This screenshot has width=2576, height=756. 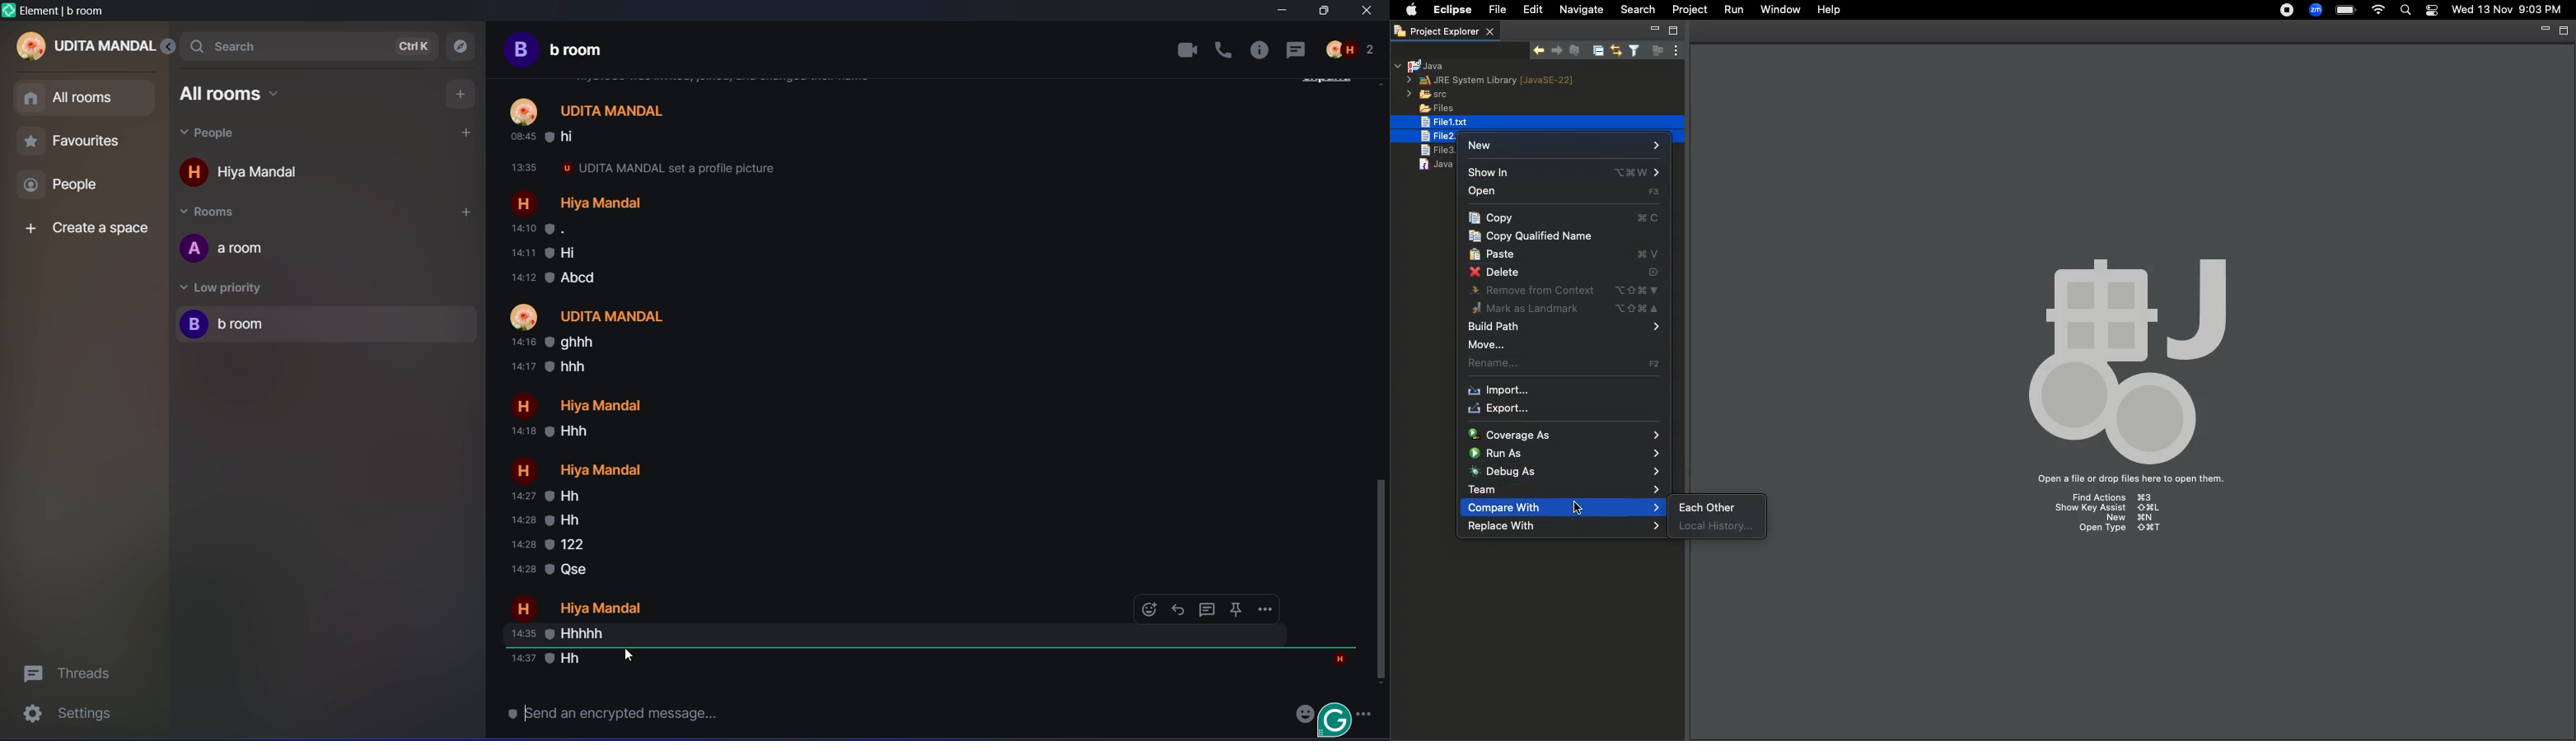 What do you see at coordinates (65, 12) in the screenshot?
I see `Cleared all notifications` at bounding box center [65, 12].